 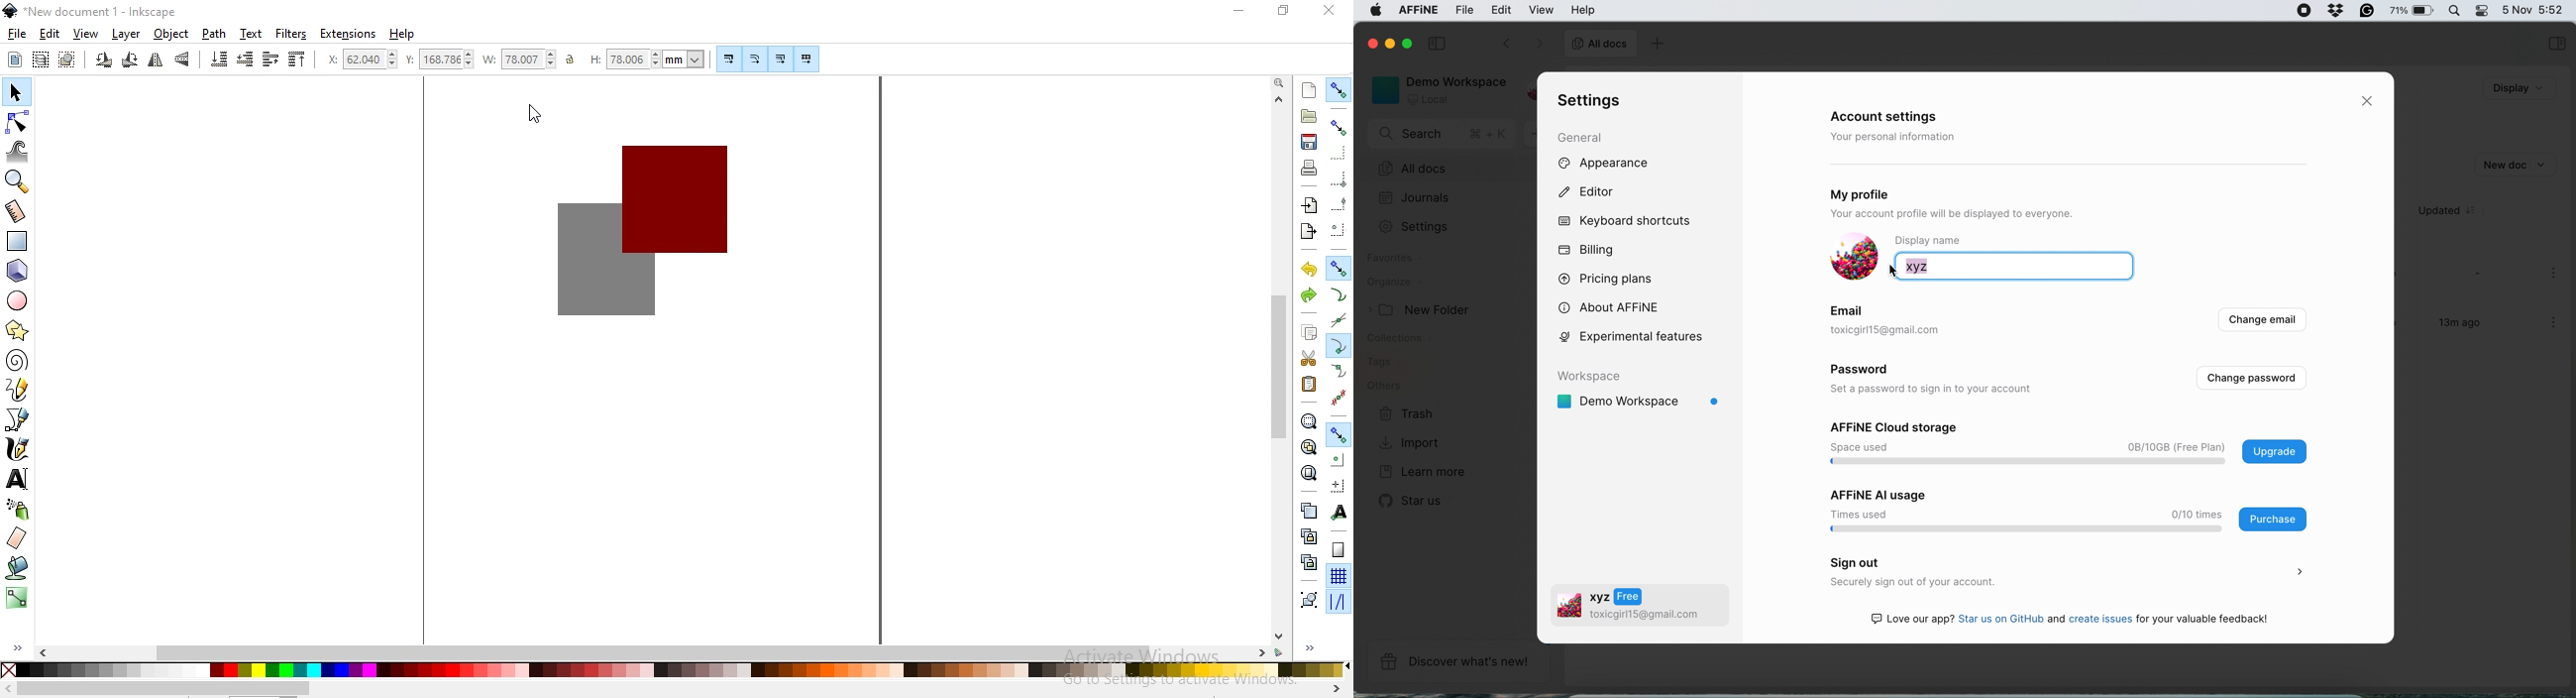 What do you see at coordinates (1866, 372) in the screenshot?
I see `password` at bounding box center [1866, 372].